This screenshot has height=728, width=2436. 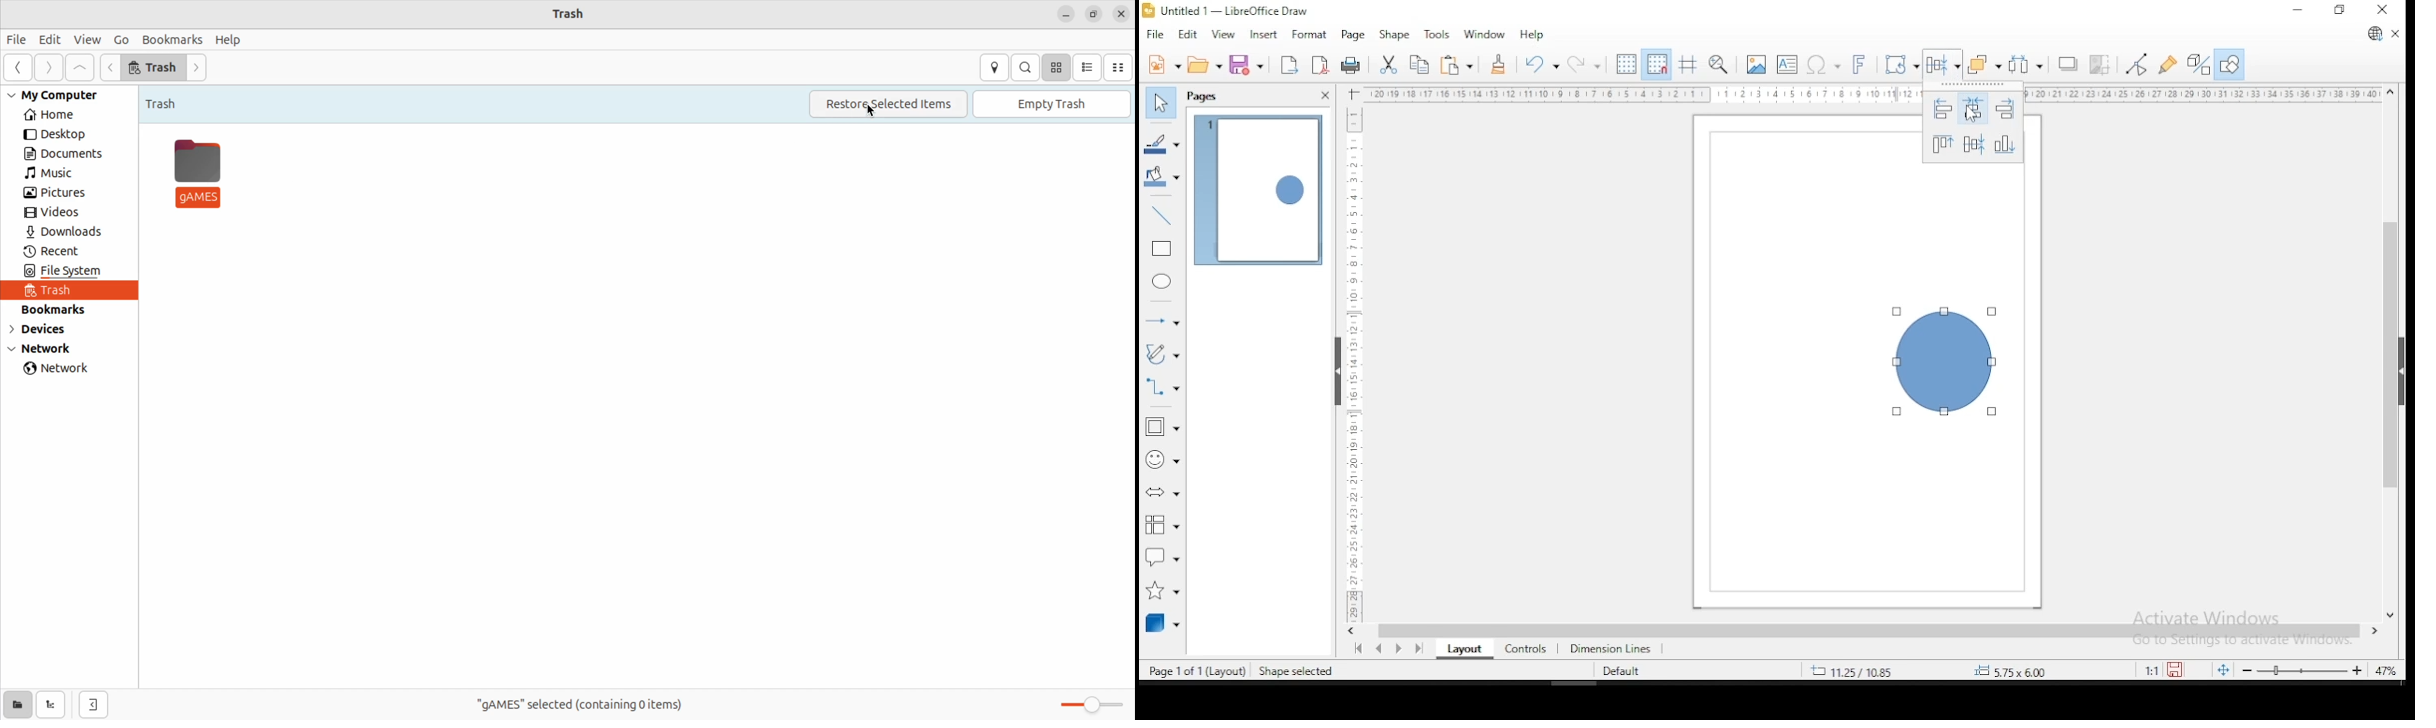 What do you see at coordinates (1873, 94) in the screenshot?
I see `horizontal scale` at bounding box center [1873, 94].